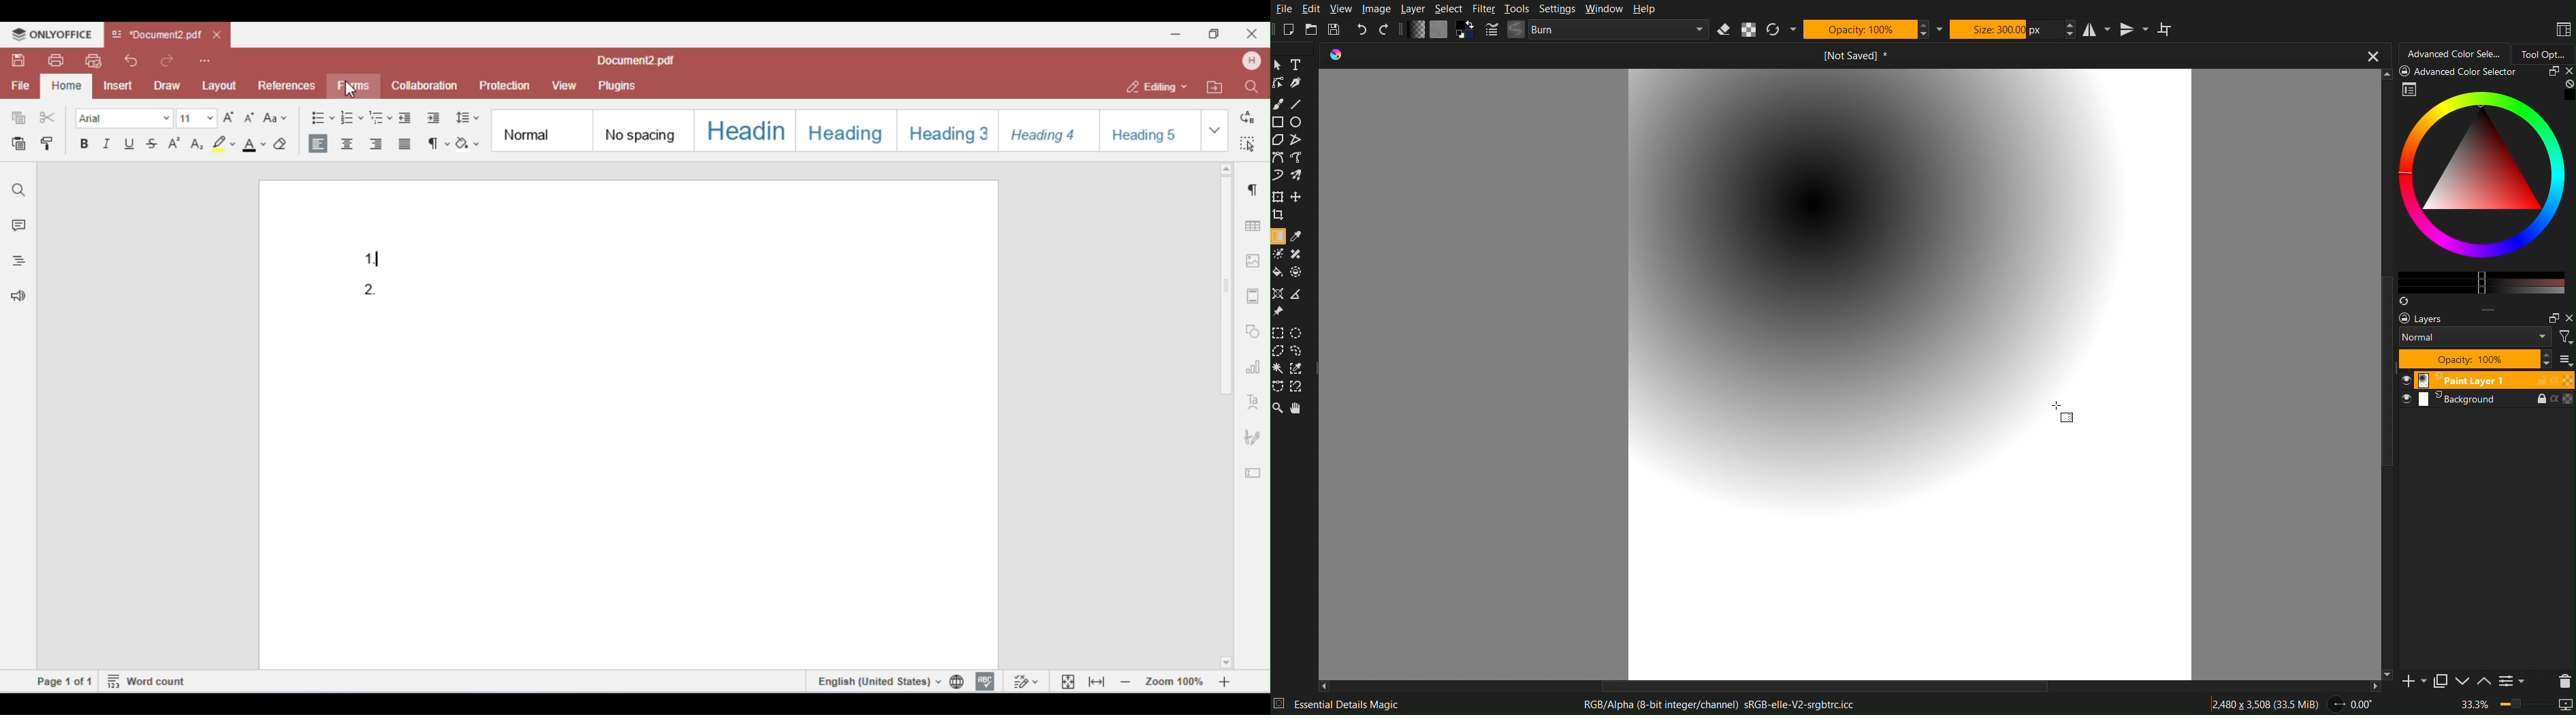 This screenshot has width=2576, height=728. I want to click on Color Picker, so click(1298, 236).